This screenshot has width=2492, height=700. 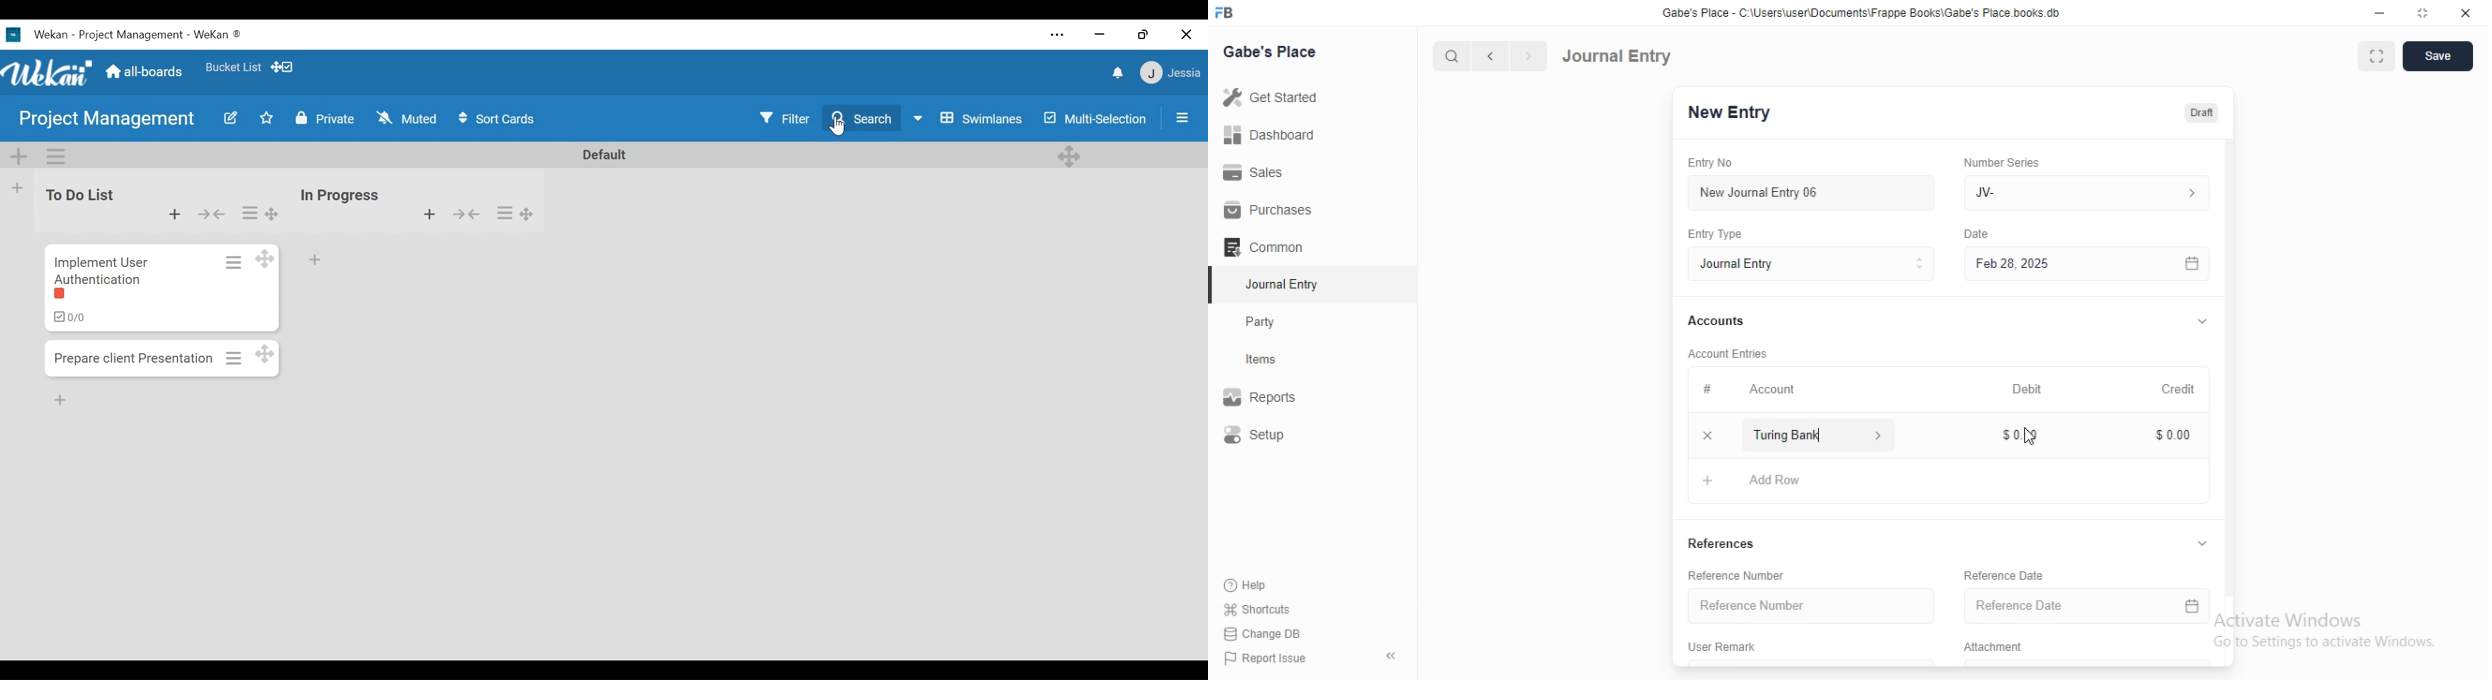 I want to click on search, so click(x=1453, y=56).